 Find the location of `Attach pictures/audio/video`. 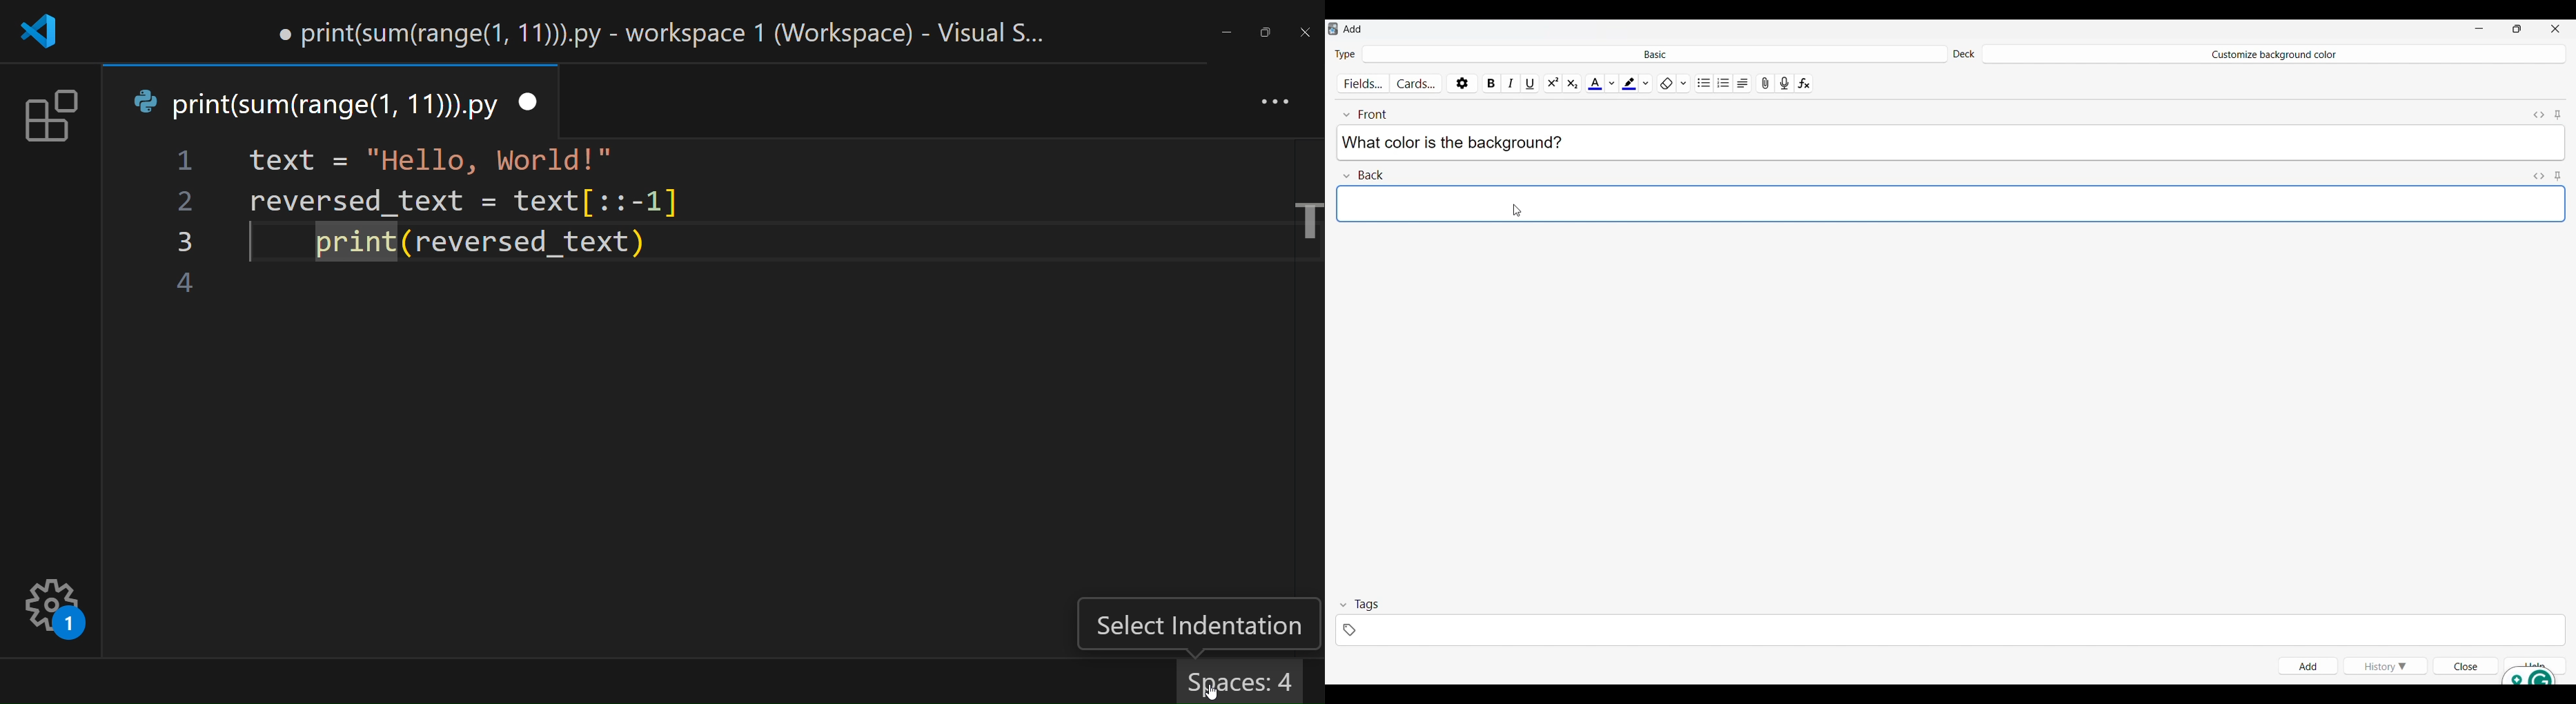

Attach pictures/audio/video is located at coordinates (1765, 81).